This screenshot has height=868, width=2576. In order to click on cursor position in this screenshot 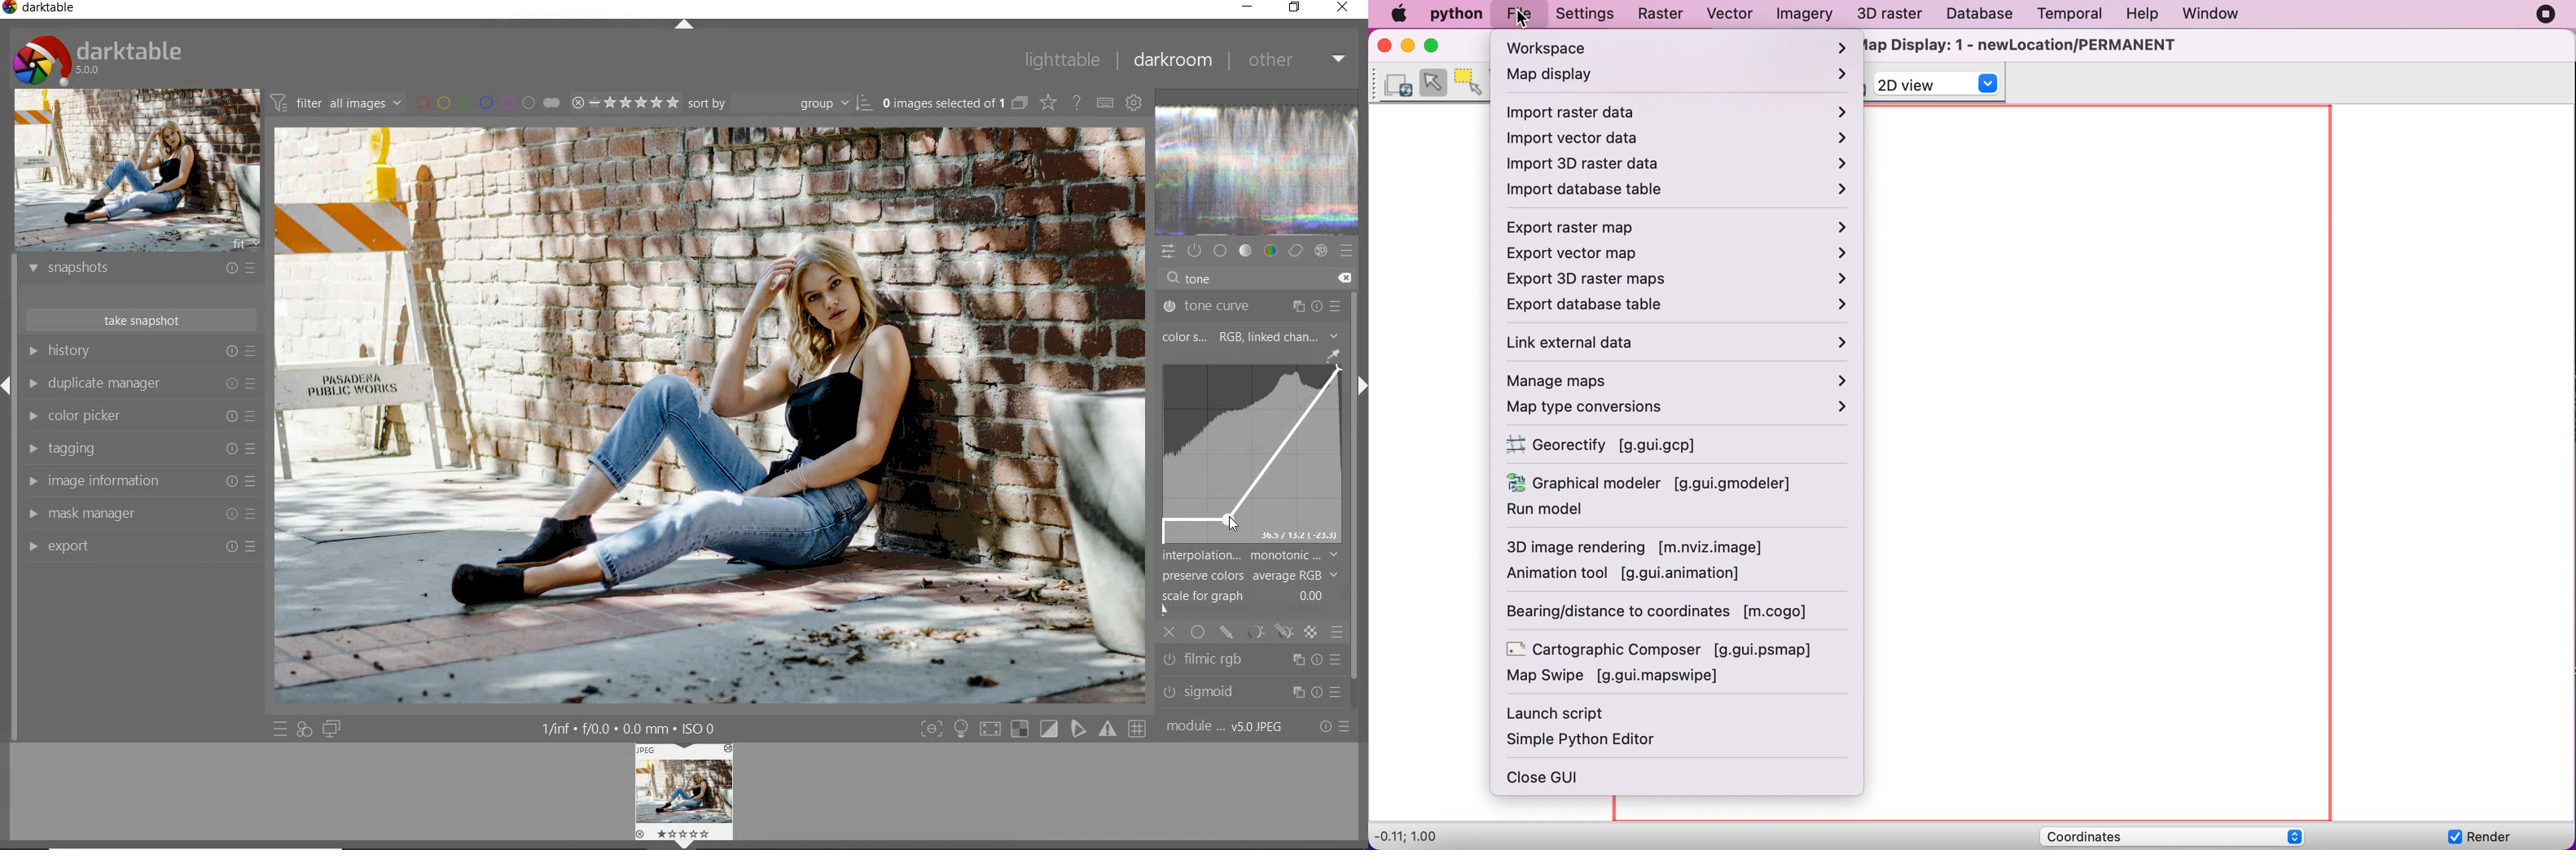, I will do `click(1231, 522)`.